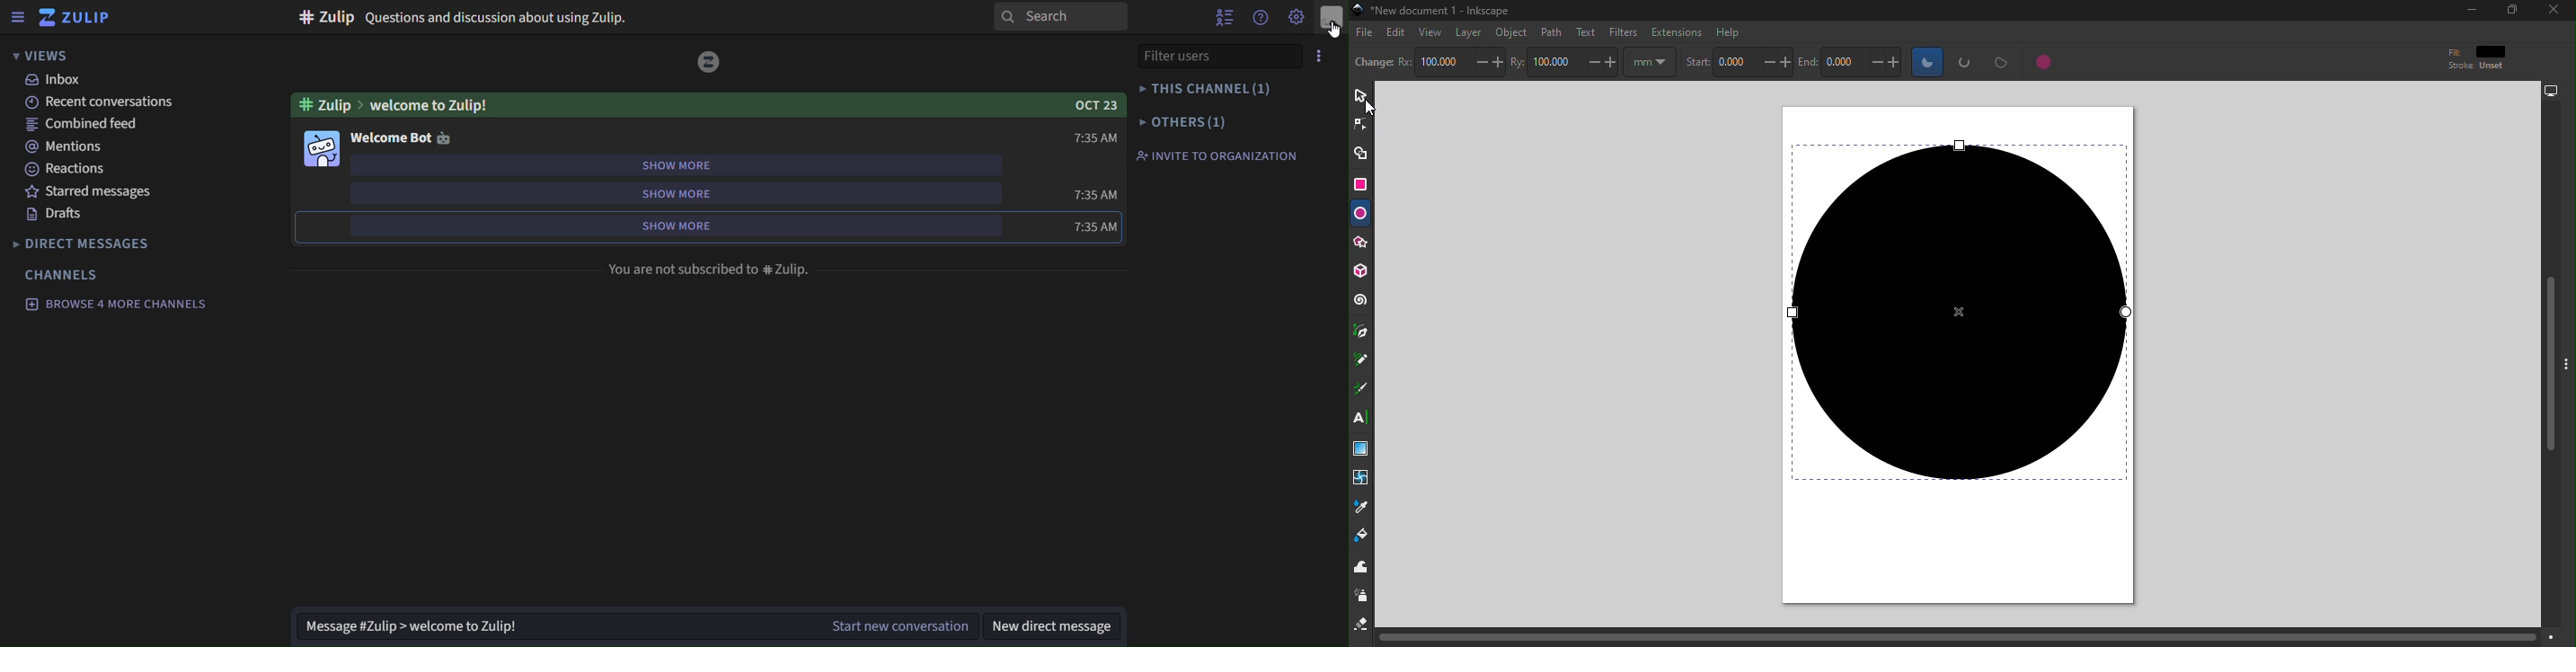 Image resolution: width=2576 pixels, height=672 pixels. Describe the element at coordinates (95, 193) in the screenshot. I see `starred messages` at that location.